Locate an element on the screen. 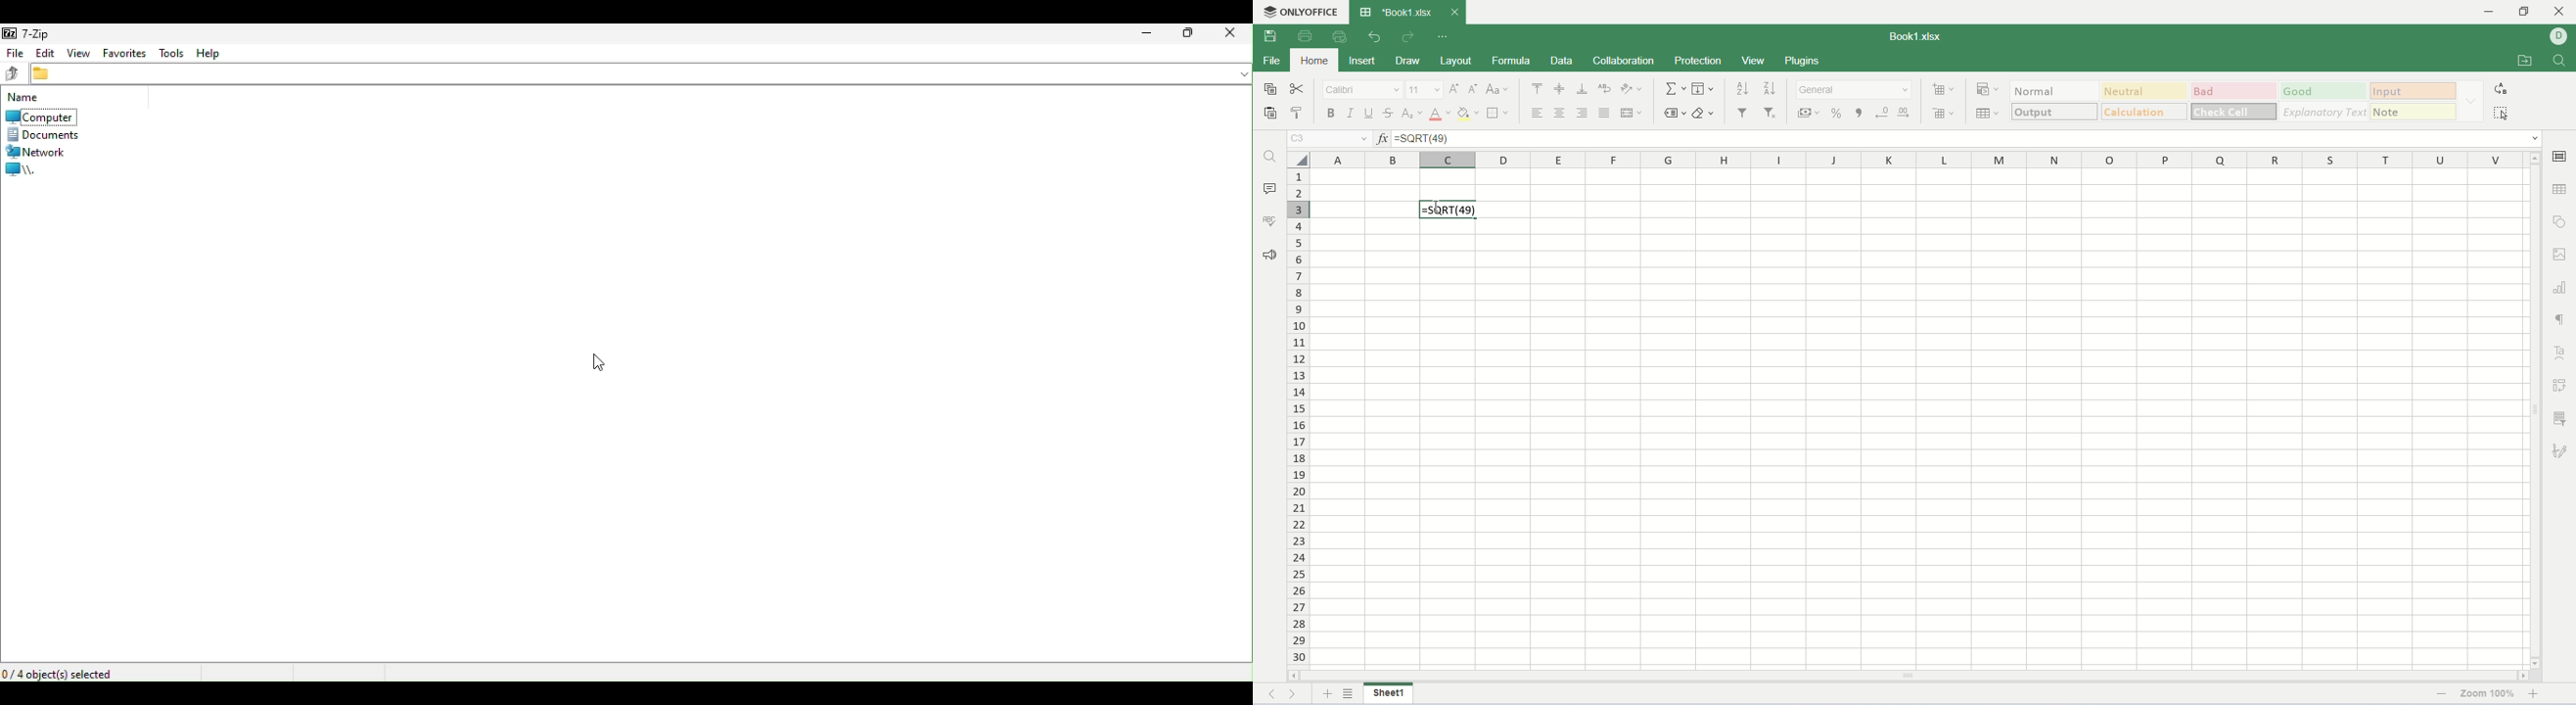 The height and width of the screenshot is (728, 2576). calculation is located at coordinates (2147, 111).